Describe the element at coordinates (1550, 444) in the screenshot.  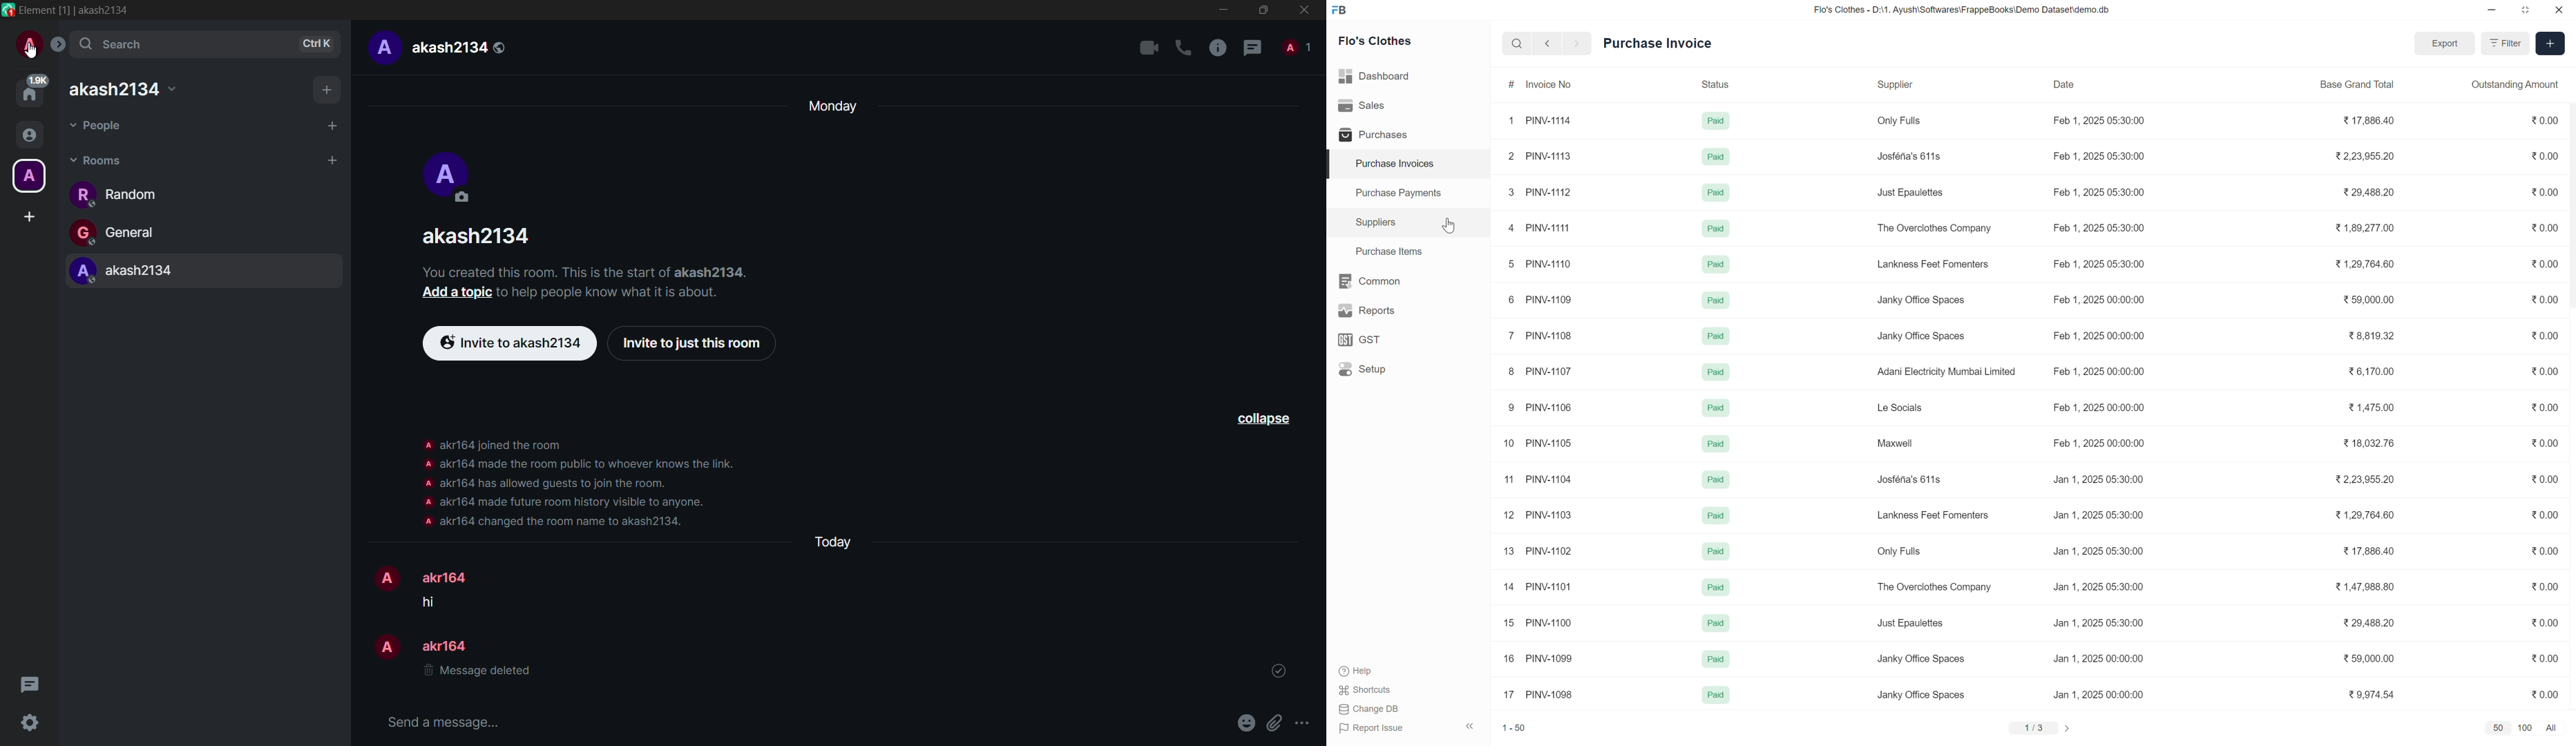
I see `PINV-1105` at that location.